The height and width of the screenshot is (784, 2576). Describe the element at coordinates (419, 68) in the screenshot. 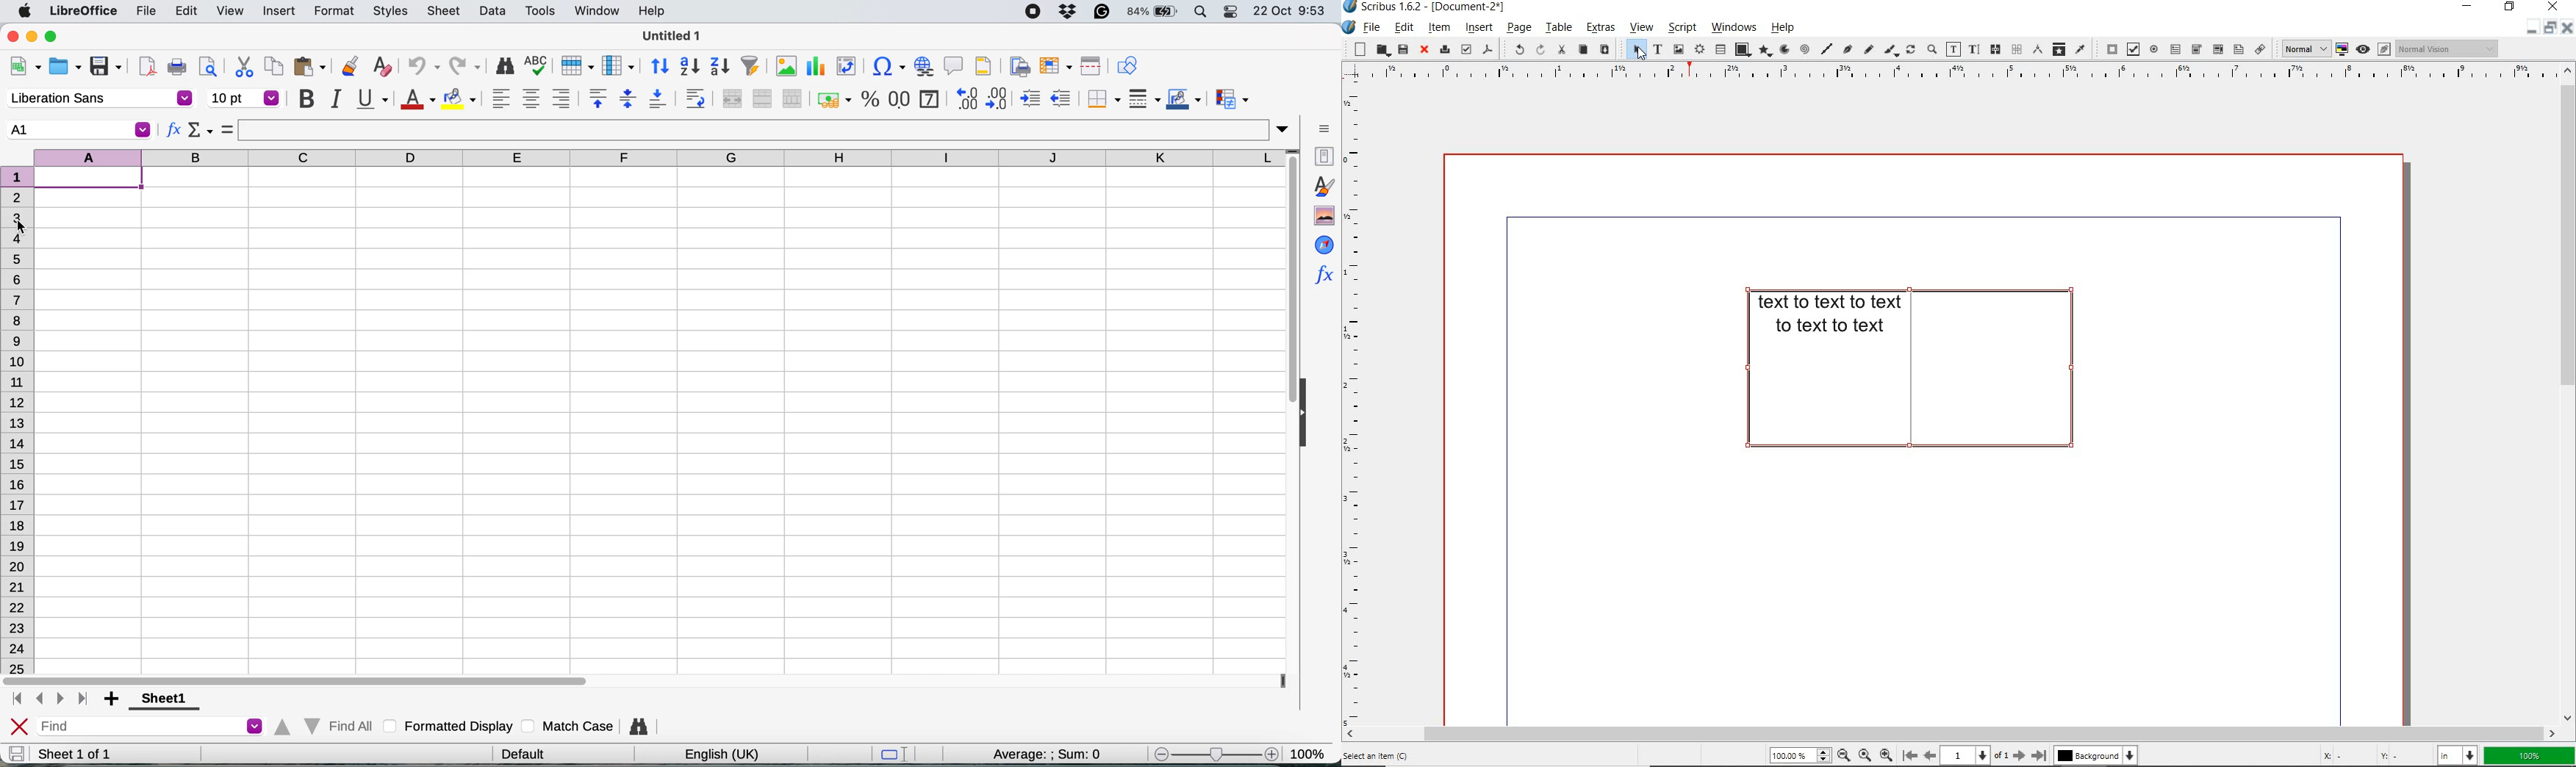

I see `undo` at that location.